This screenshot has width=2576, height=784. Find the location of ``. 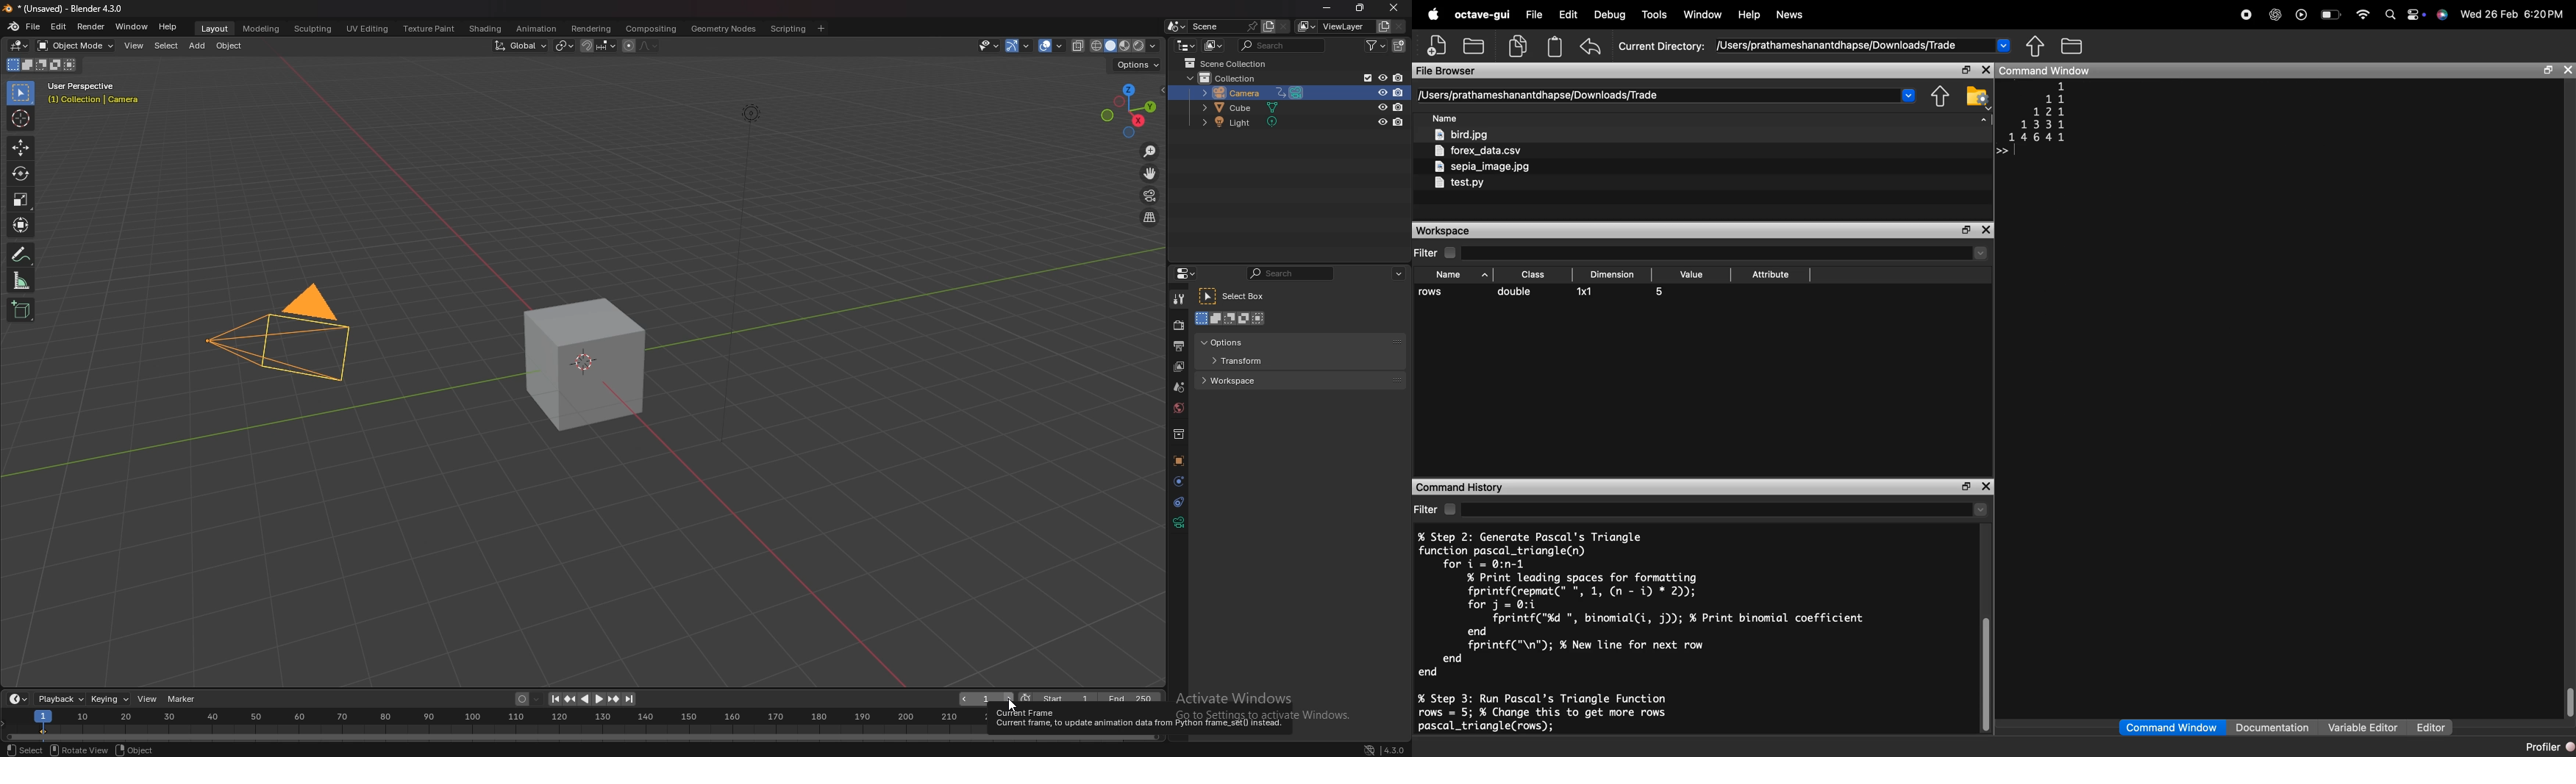

 is located at coordinates (732, 275).